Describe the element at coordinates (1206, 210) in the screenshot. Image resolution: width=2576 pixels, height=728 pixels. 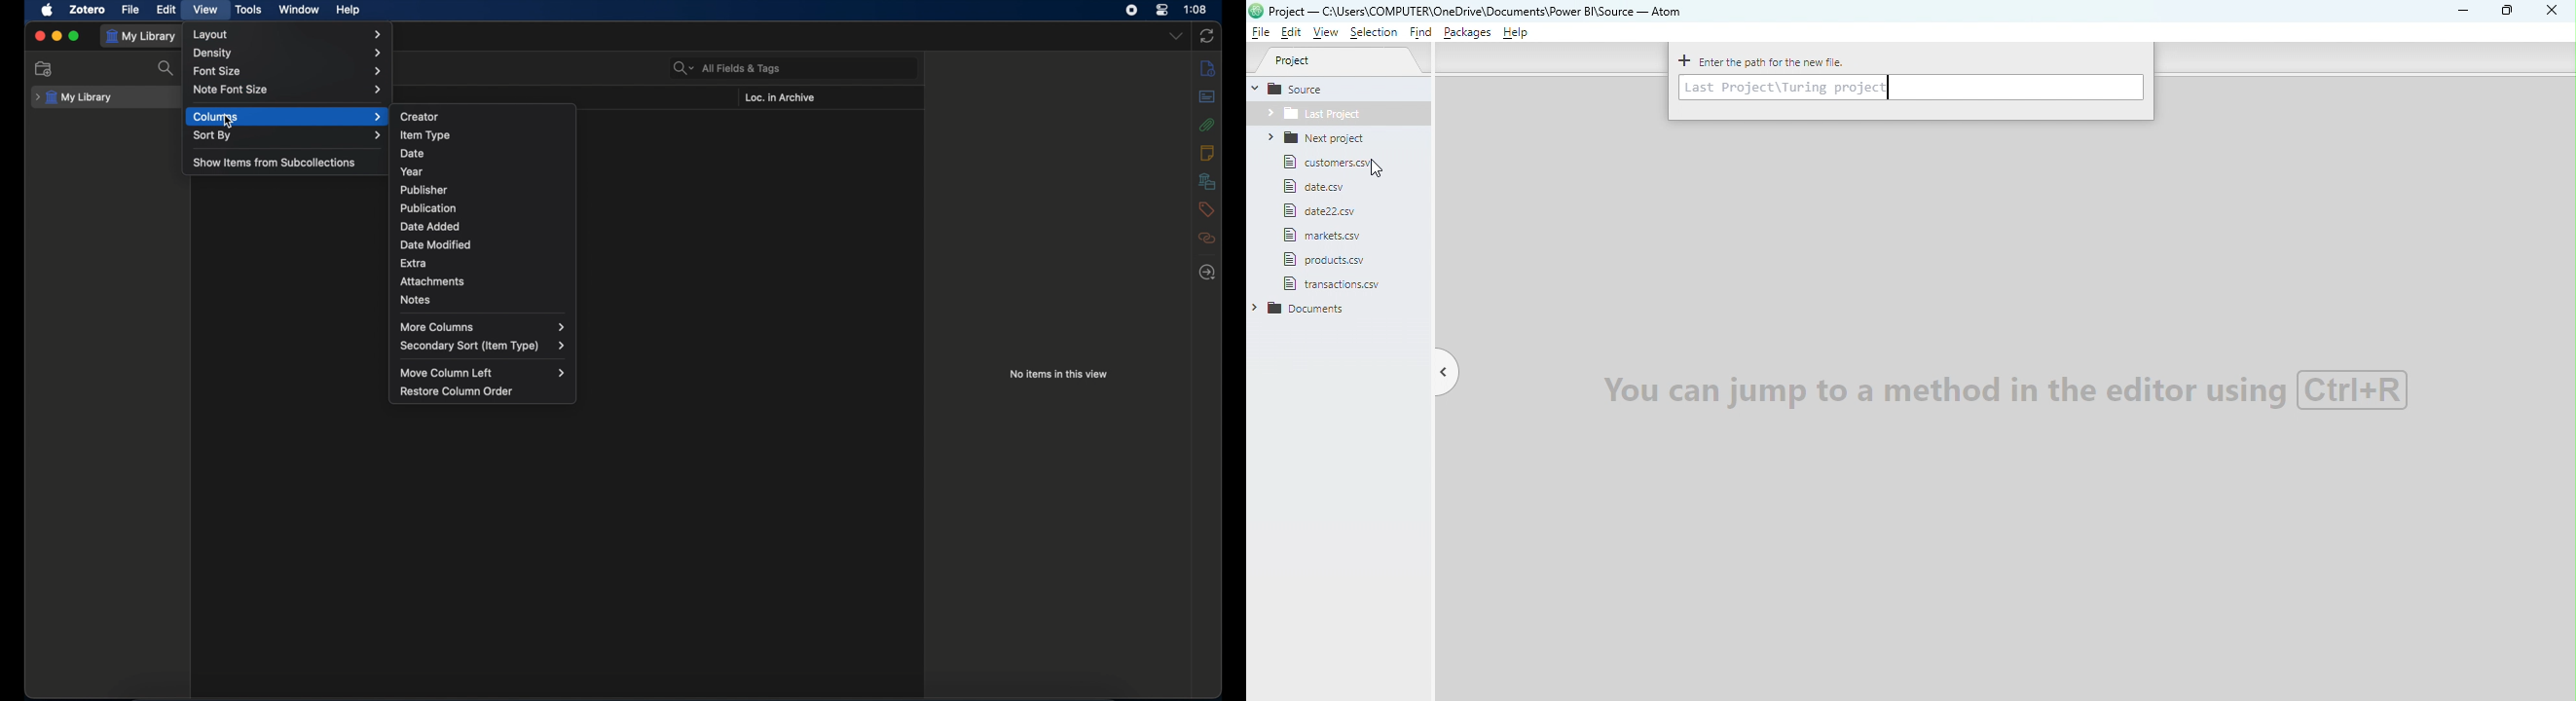
I see `tags` at that location.